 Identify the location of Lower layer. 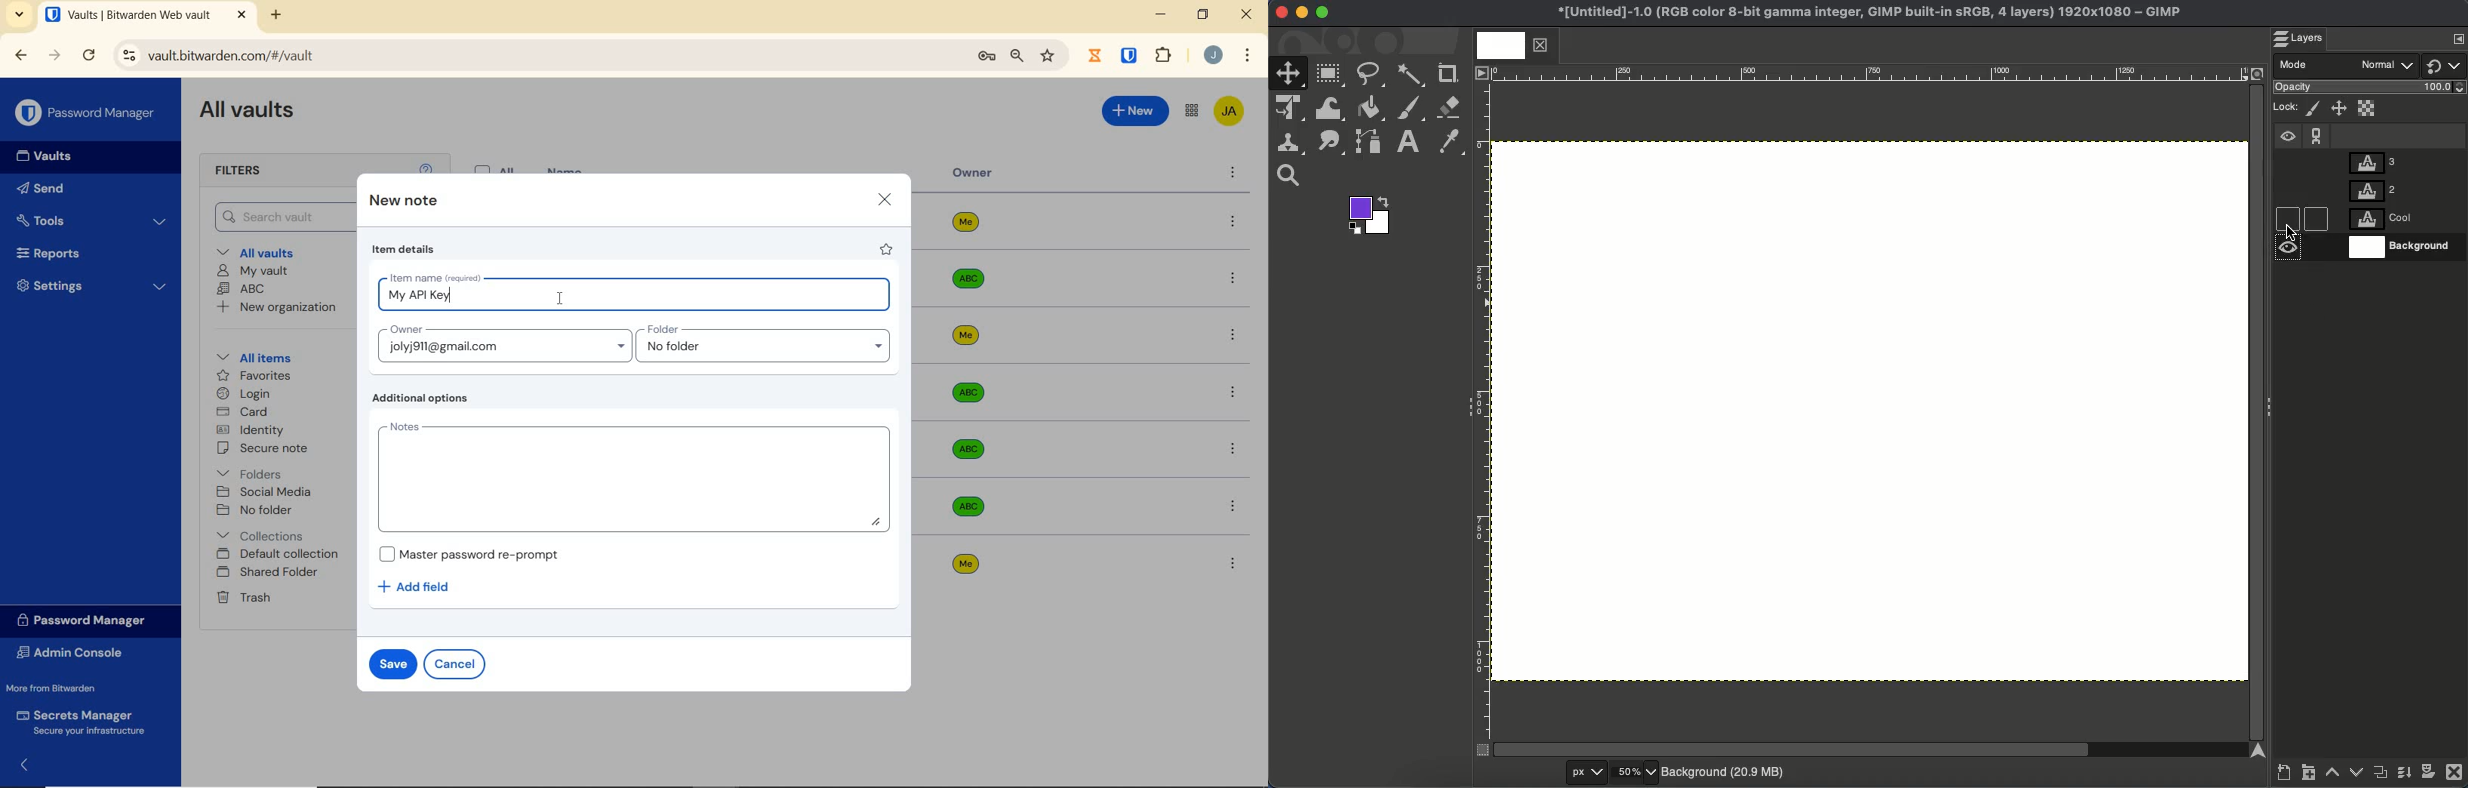
(2355, 775).